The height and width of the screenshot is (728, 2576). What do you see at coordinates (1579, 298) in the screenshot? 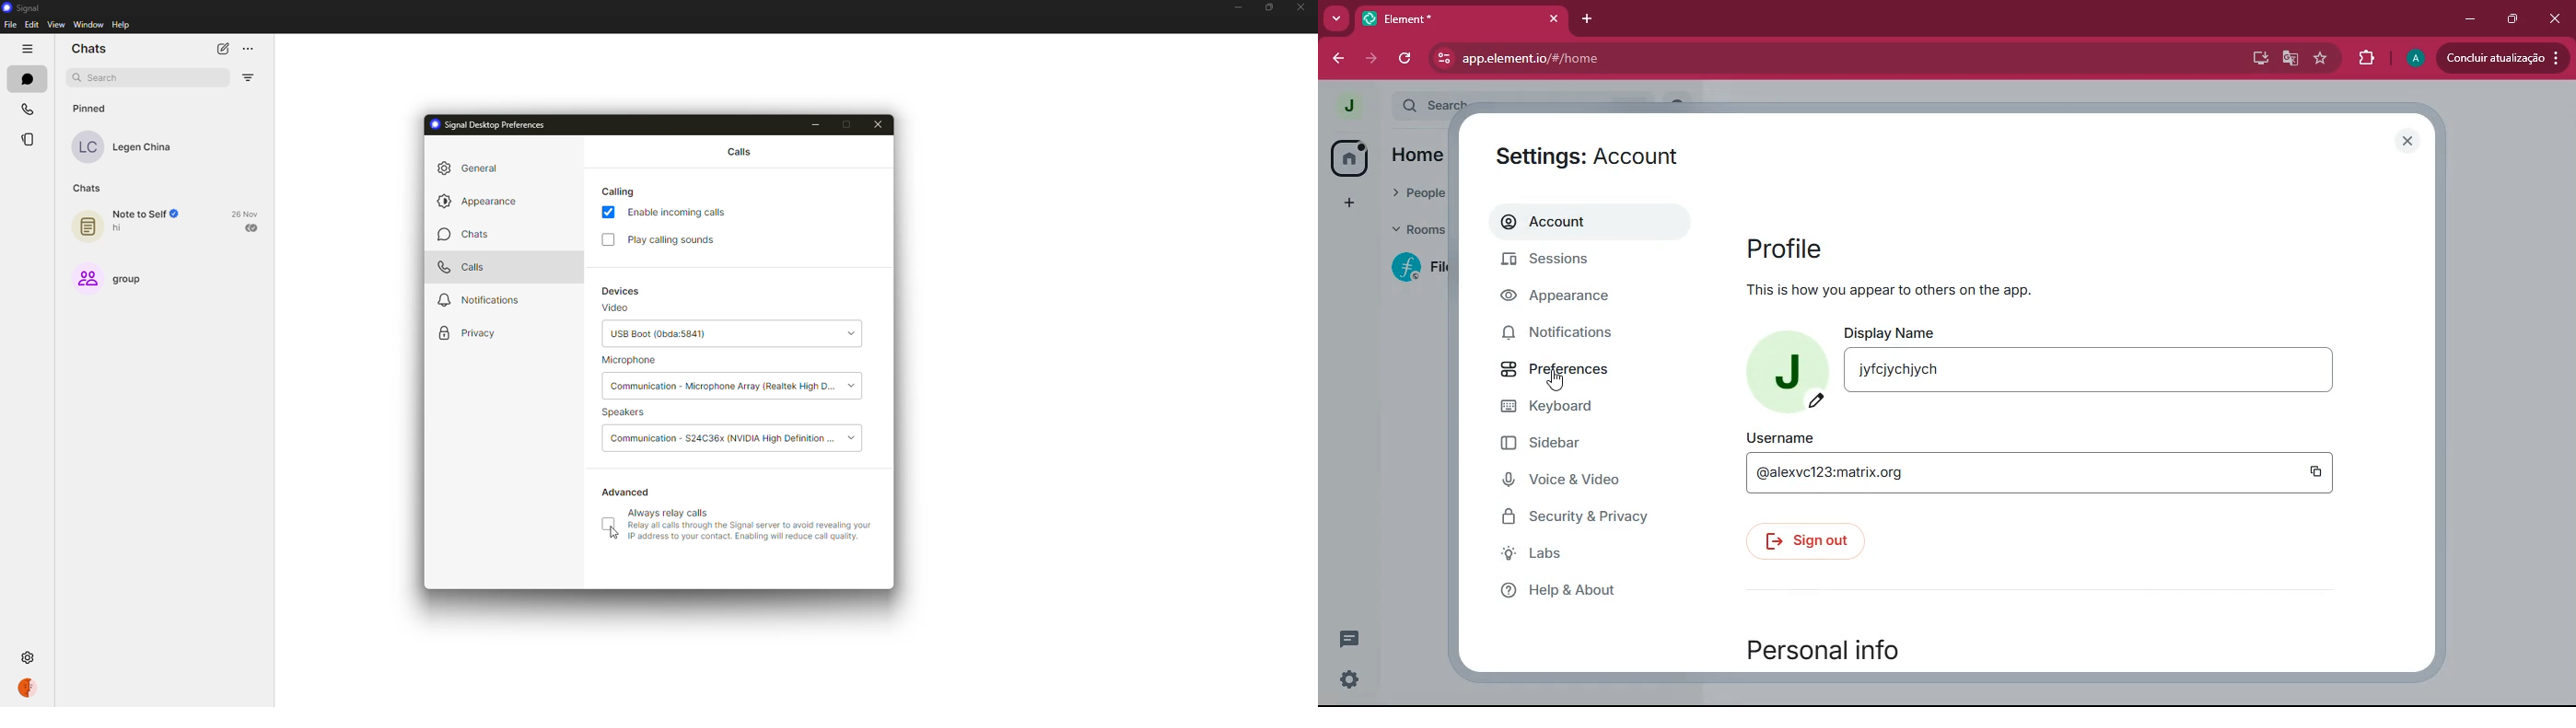
I see `appearance` at bounding box center [1579, 298].